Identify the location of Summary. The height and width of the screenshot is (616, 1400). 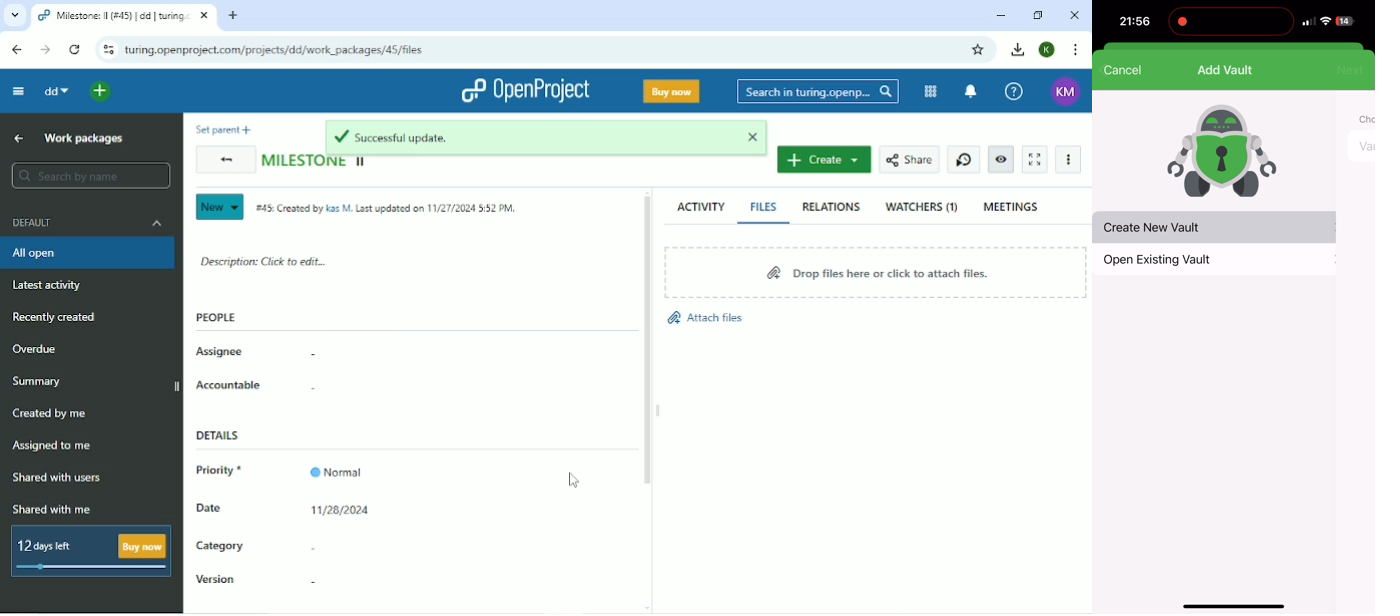
(39, 381).